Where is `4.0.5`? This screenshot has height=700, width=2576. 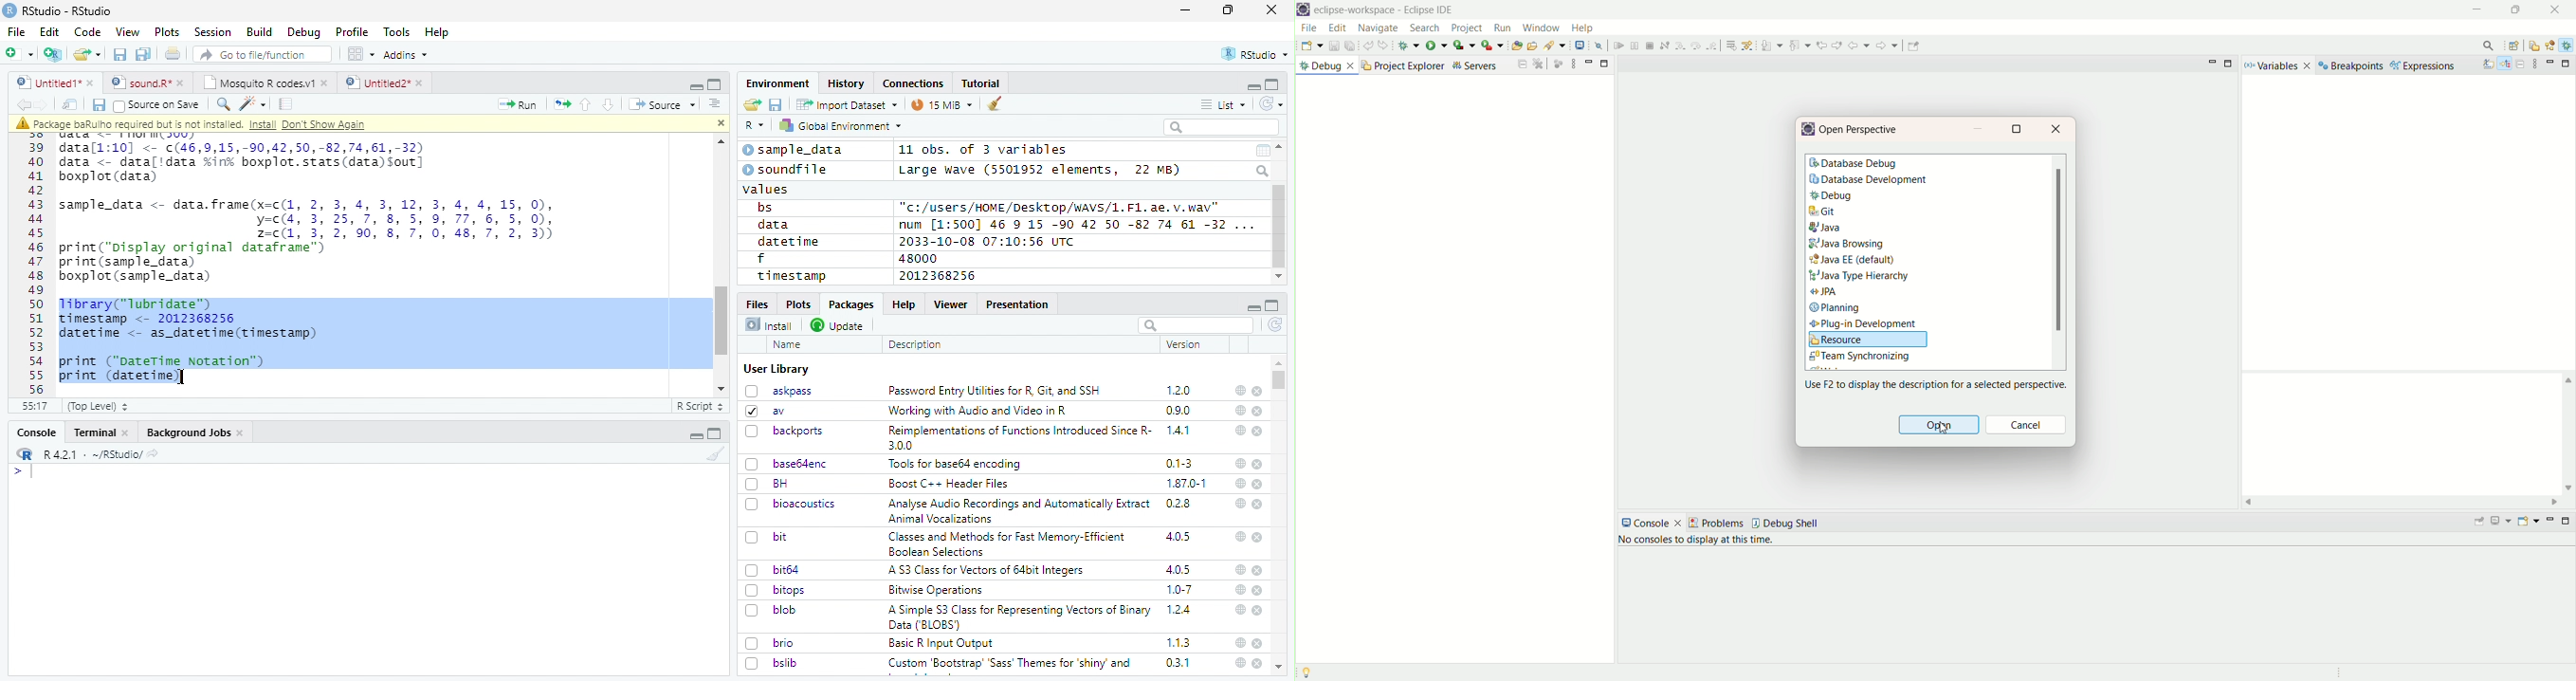 4.0.5 is located at coordinates (1178, 569).